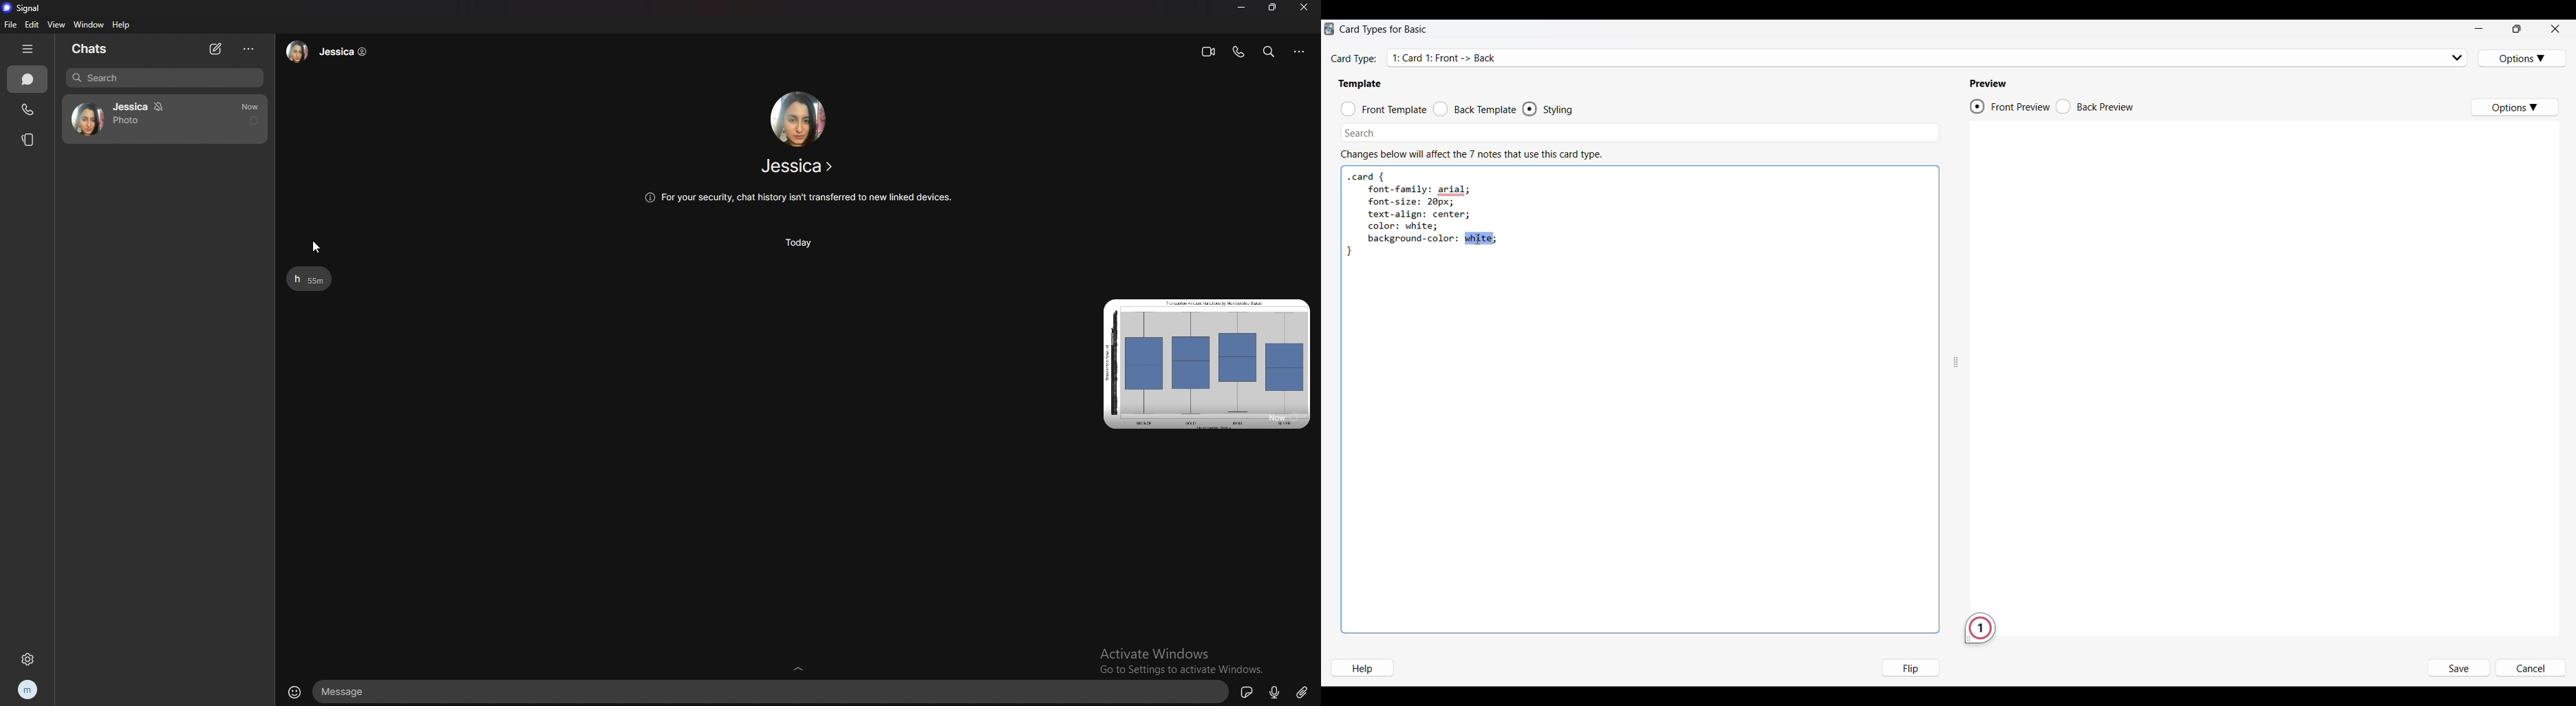 This screenshot has height=728, width=2576. I want to click on options, so click(250, 50).